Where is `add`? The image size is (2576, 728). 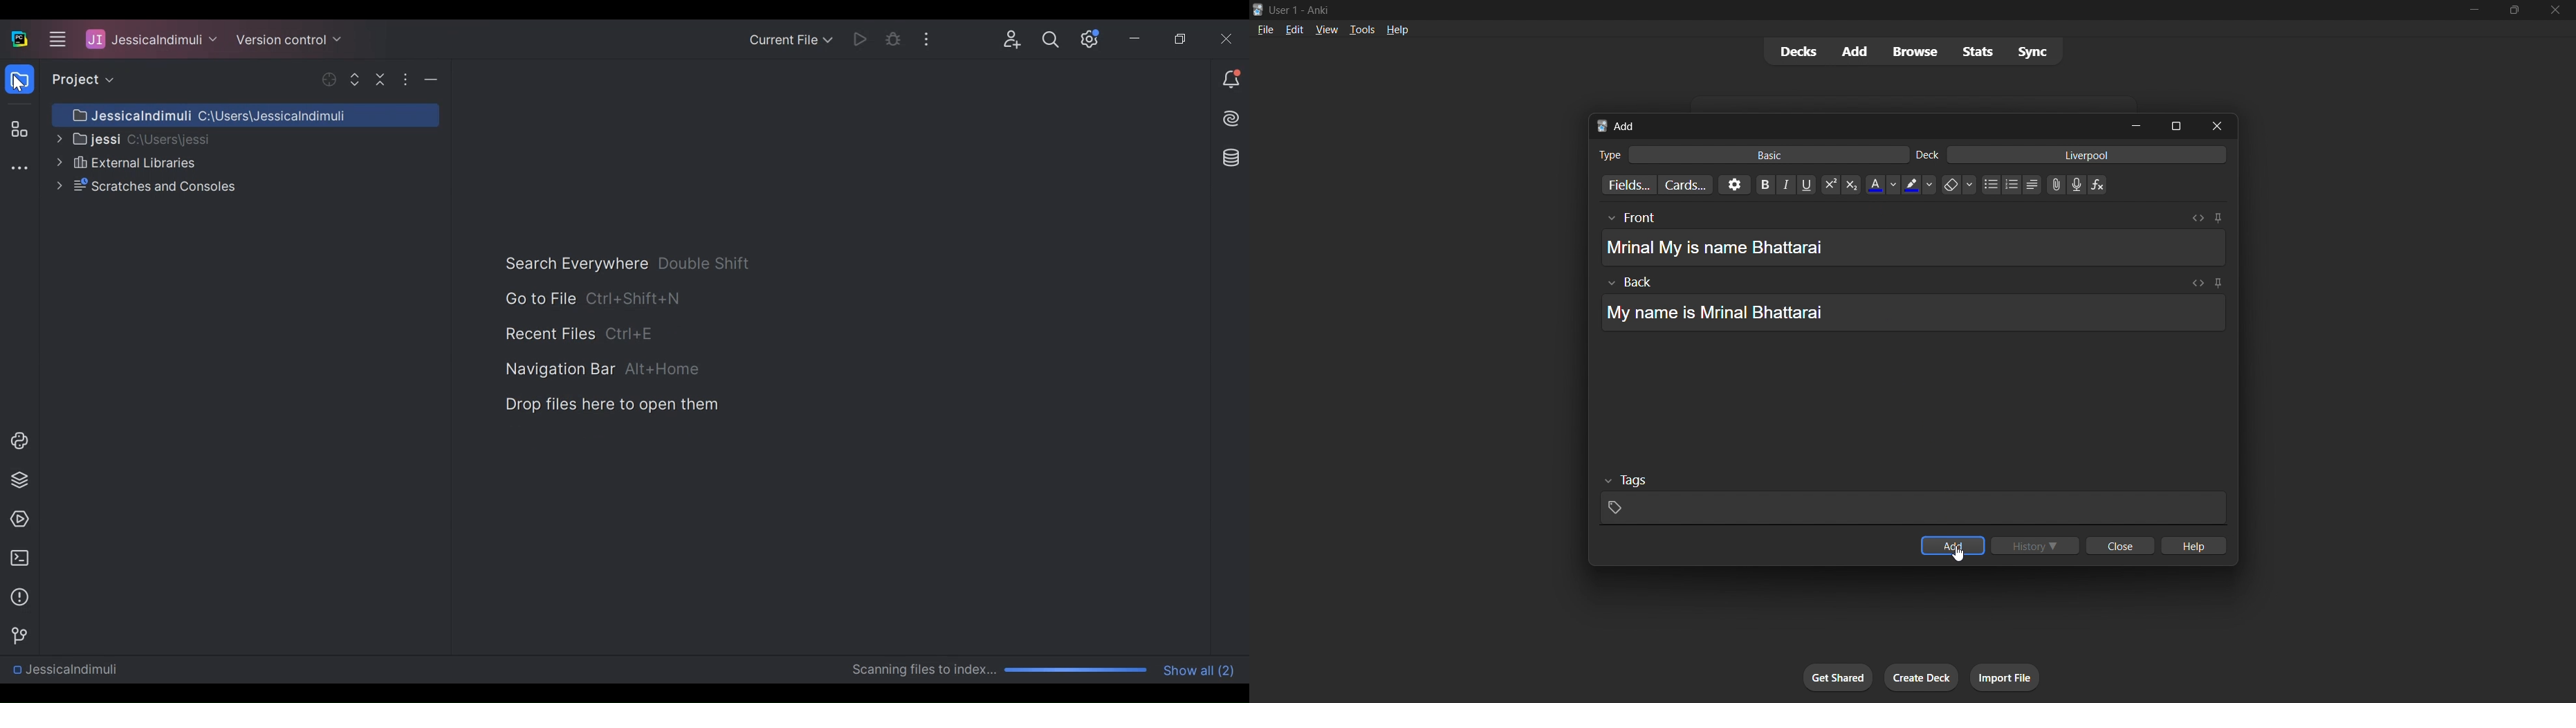
add is located at coordinates (1955, 544).